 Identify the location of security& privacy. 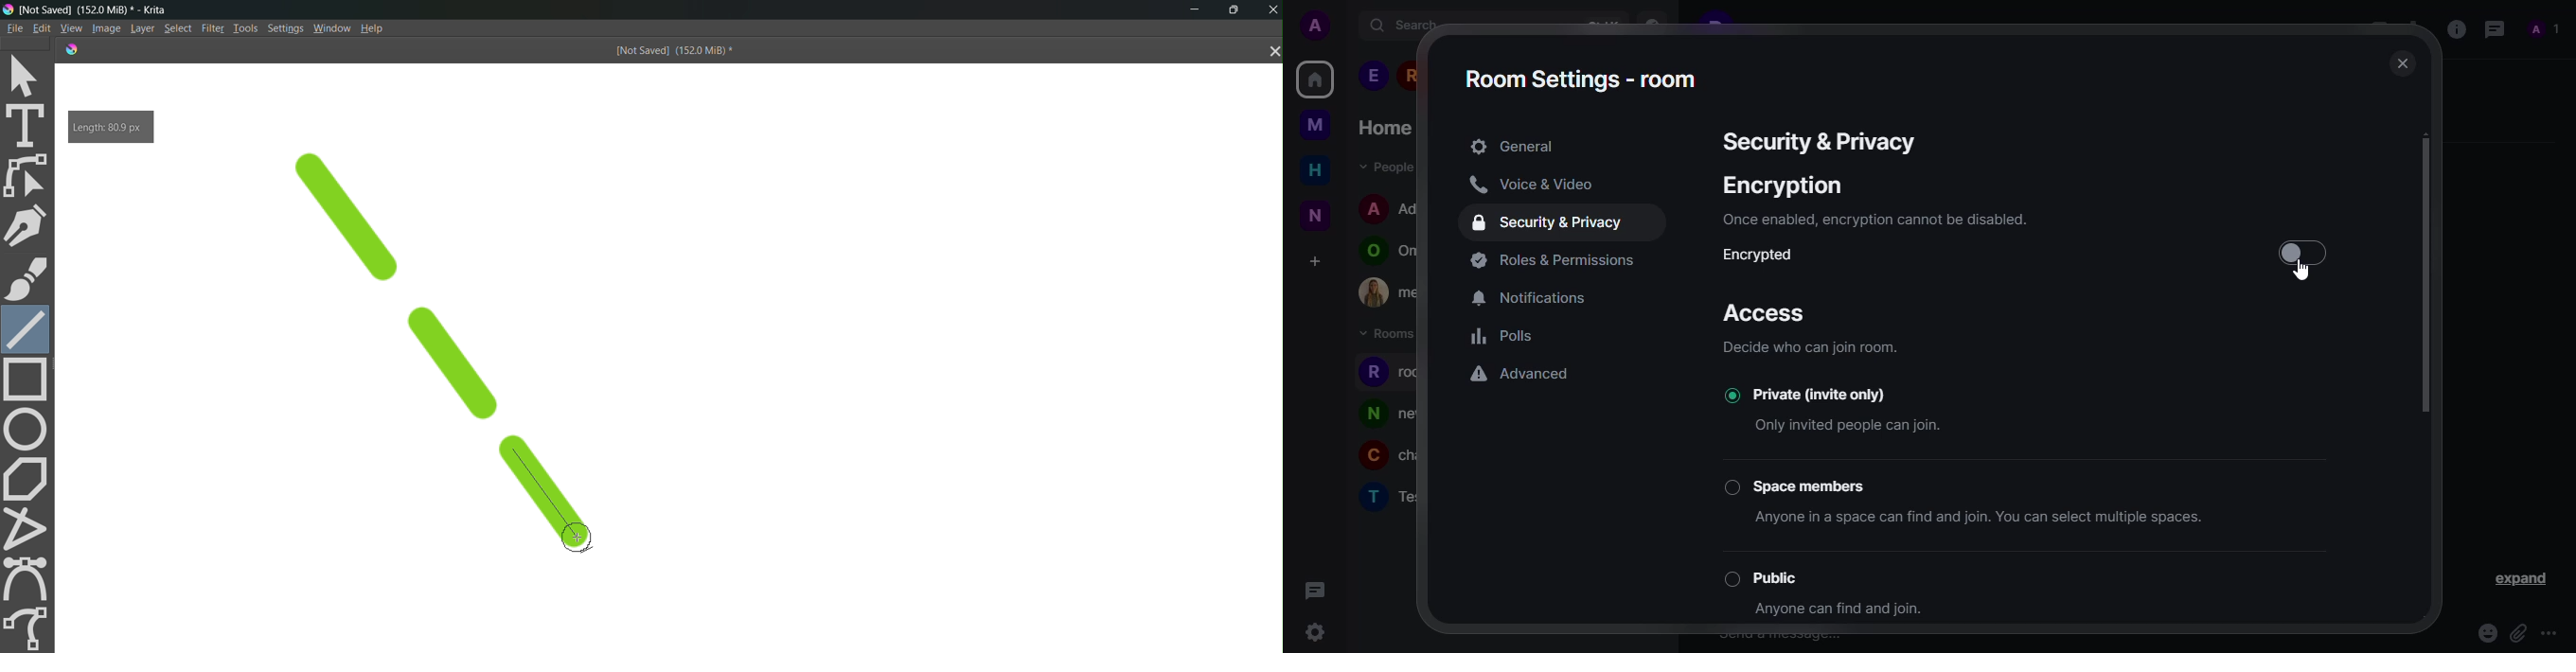
(1825, 141).